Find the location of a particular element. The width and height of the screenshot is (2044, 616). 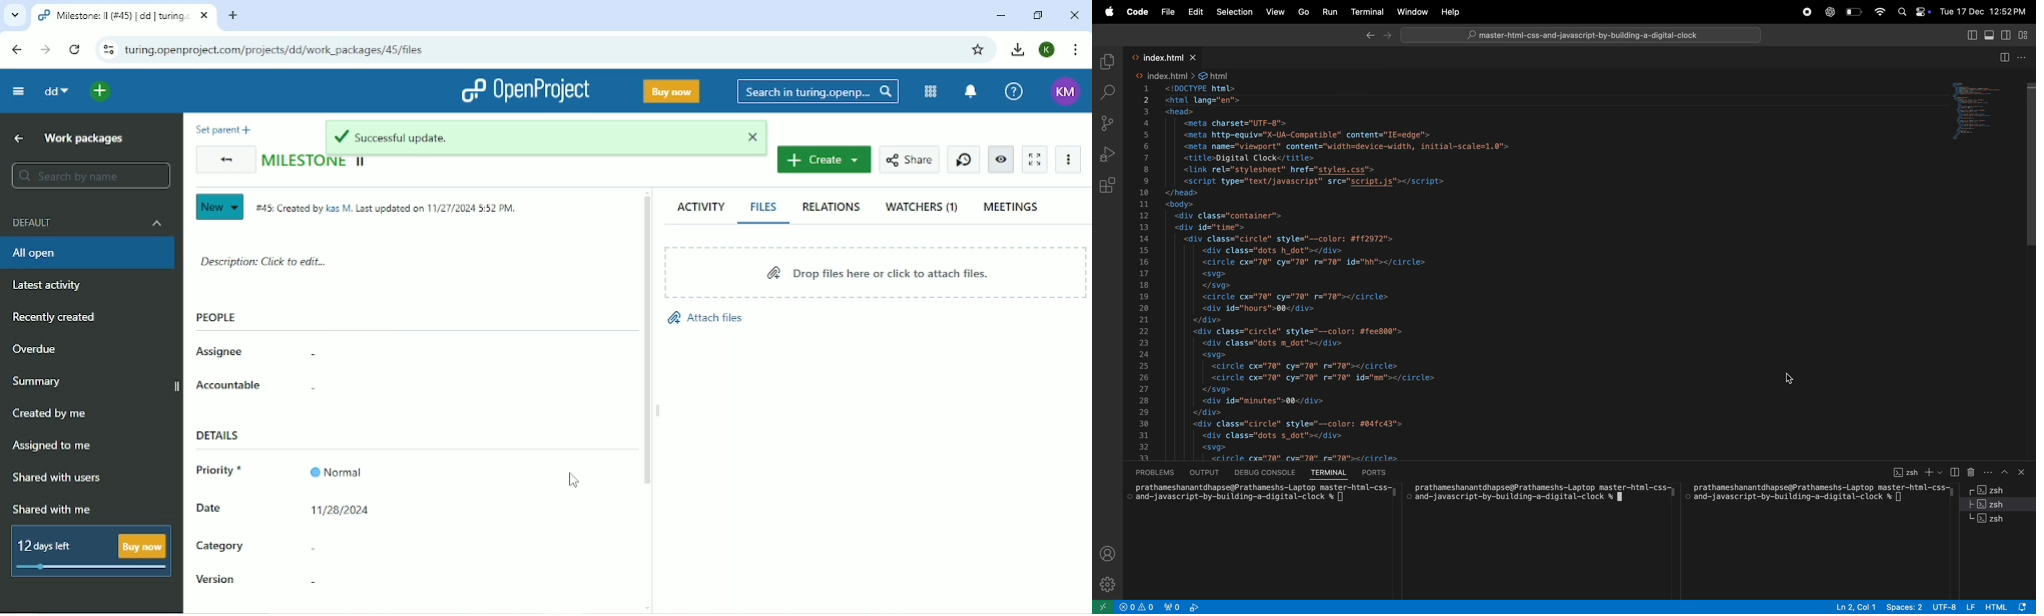

Tue 17 Dec, 12:52 PM is located at coordinates (1983, 10).